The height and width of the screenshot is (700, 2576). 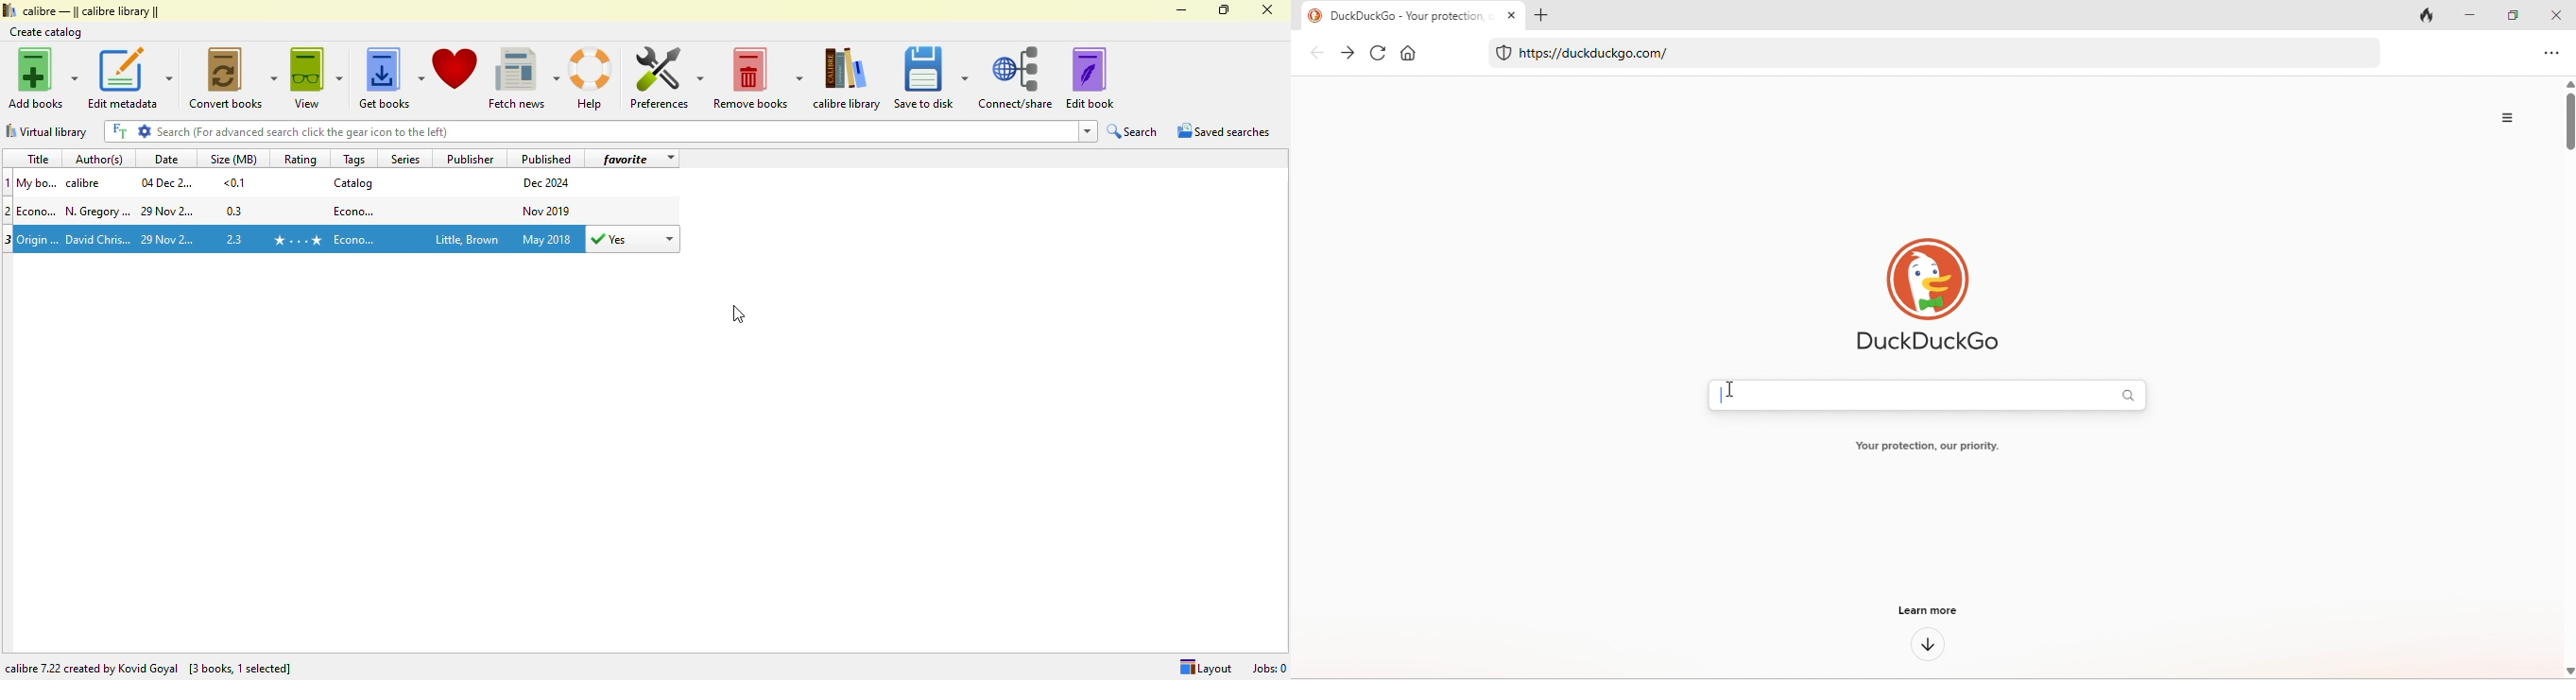 I want to click on date, so click(x=168, y=212).